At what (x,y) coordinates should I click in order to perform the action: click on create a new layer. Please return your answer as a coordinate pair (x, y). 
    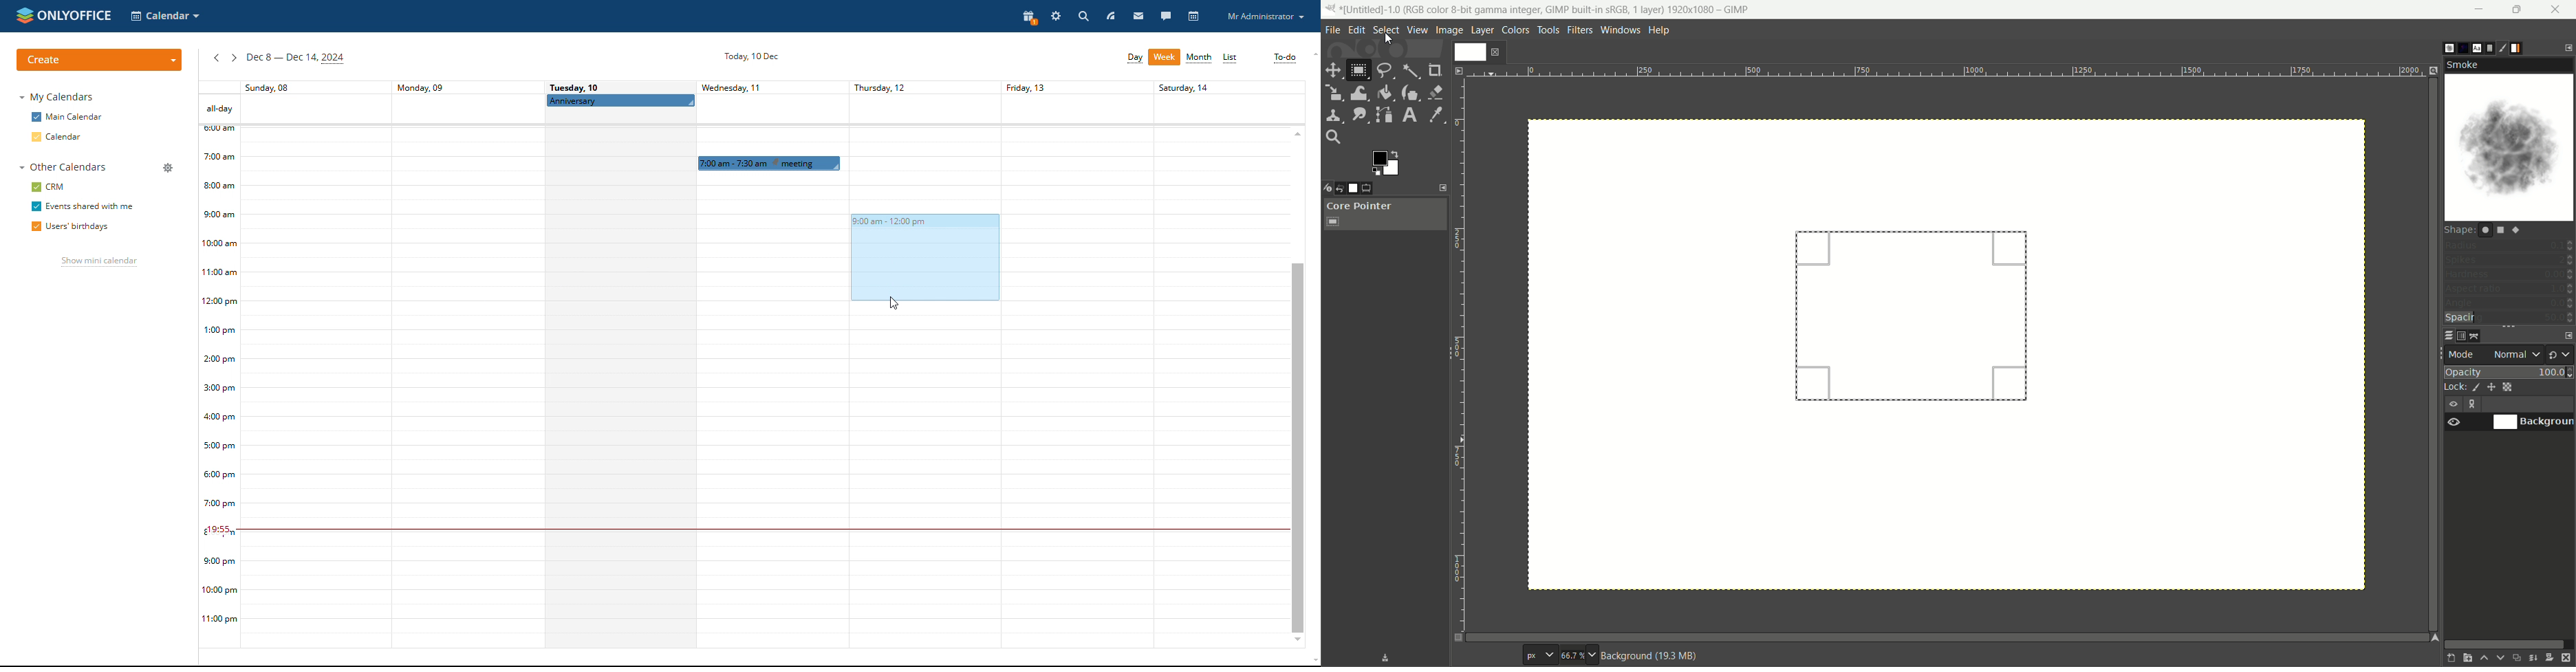
    Looking at the image, I should click on (2468, 658).